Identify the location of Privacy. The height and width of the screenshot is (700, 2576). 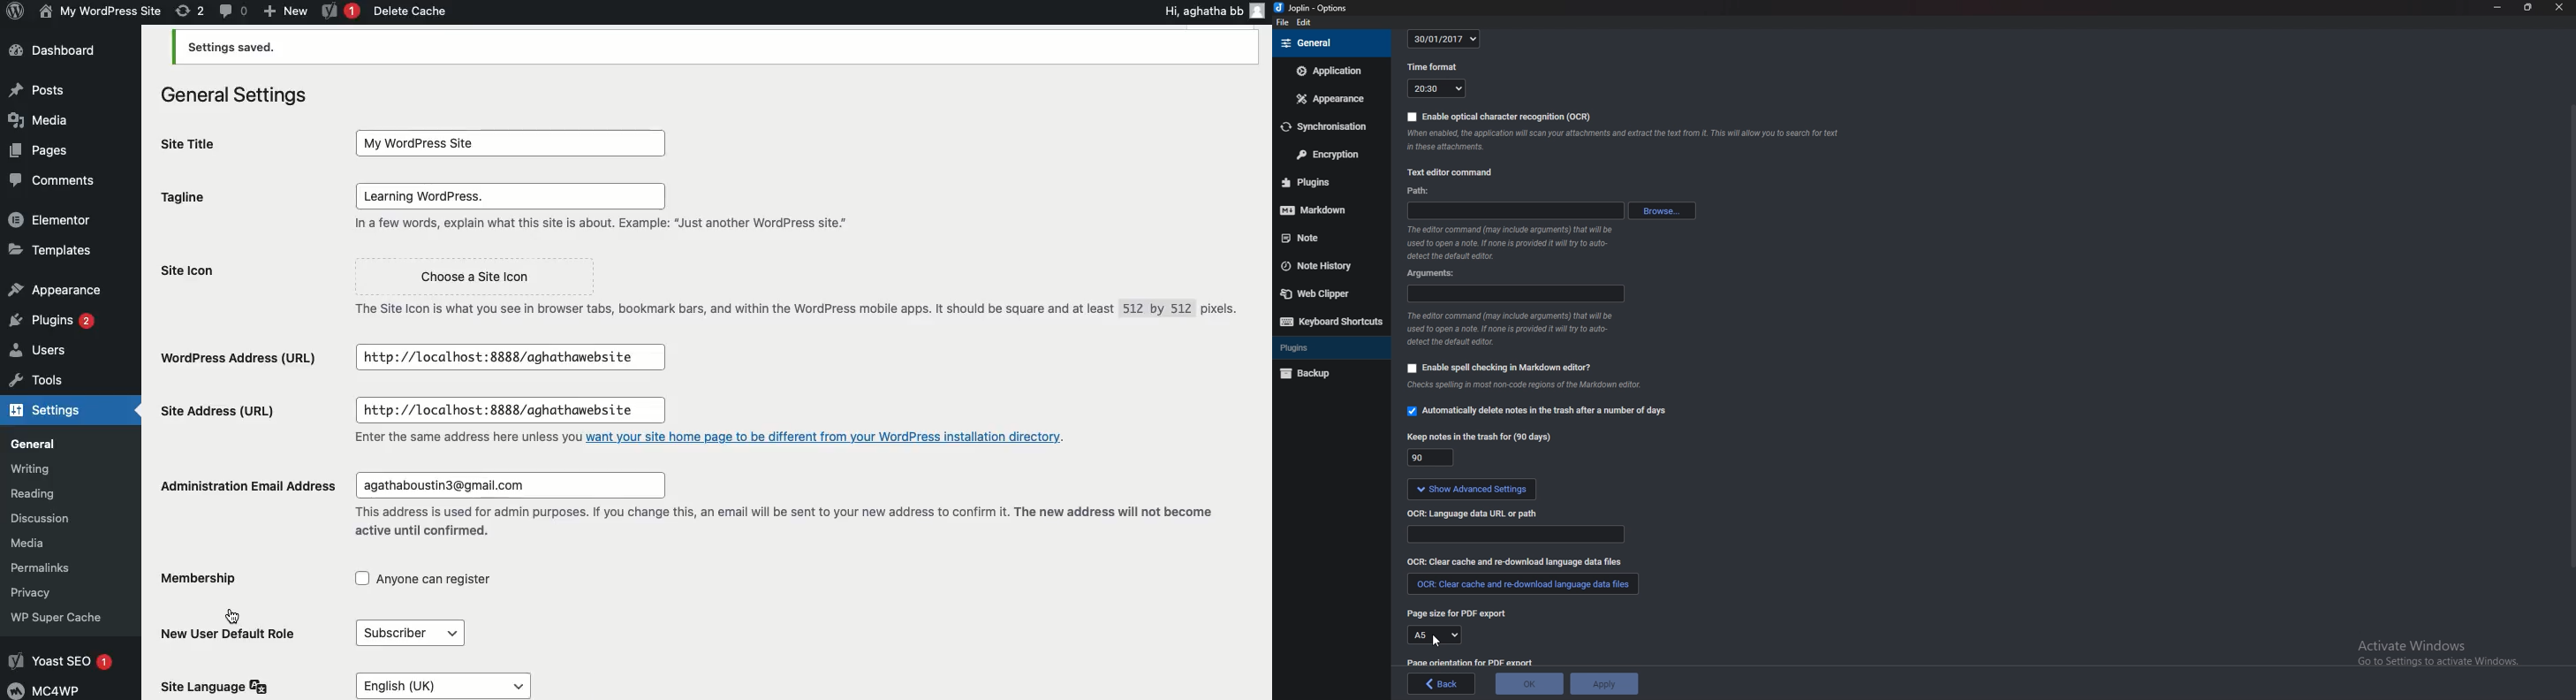
(36, 590).